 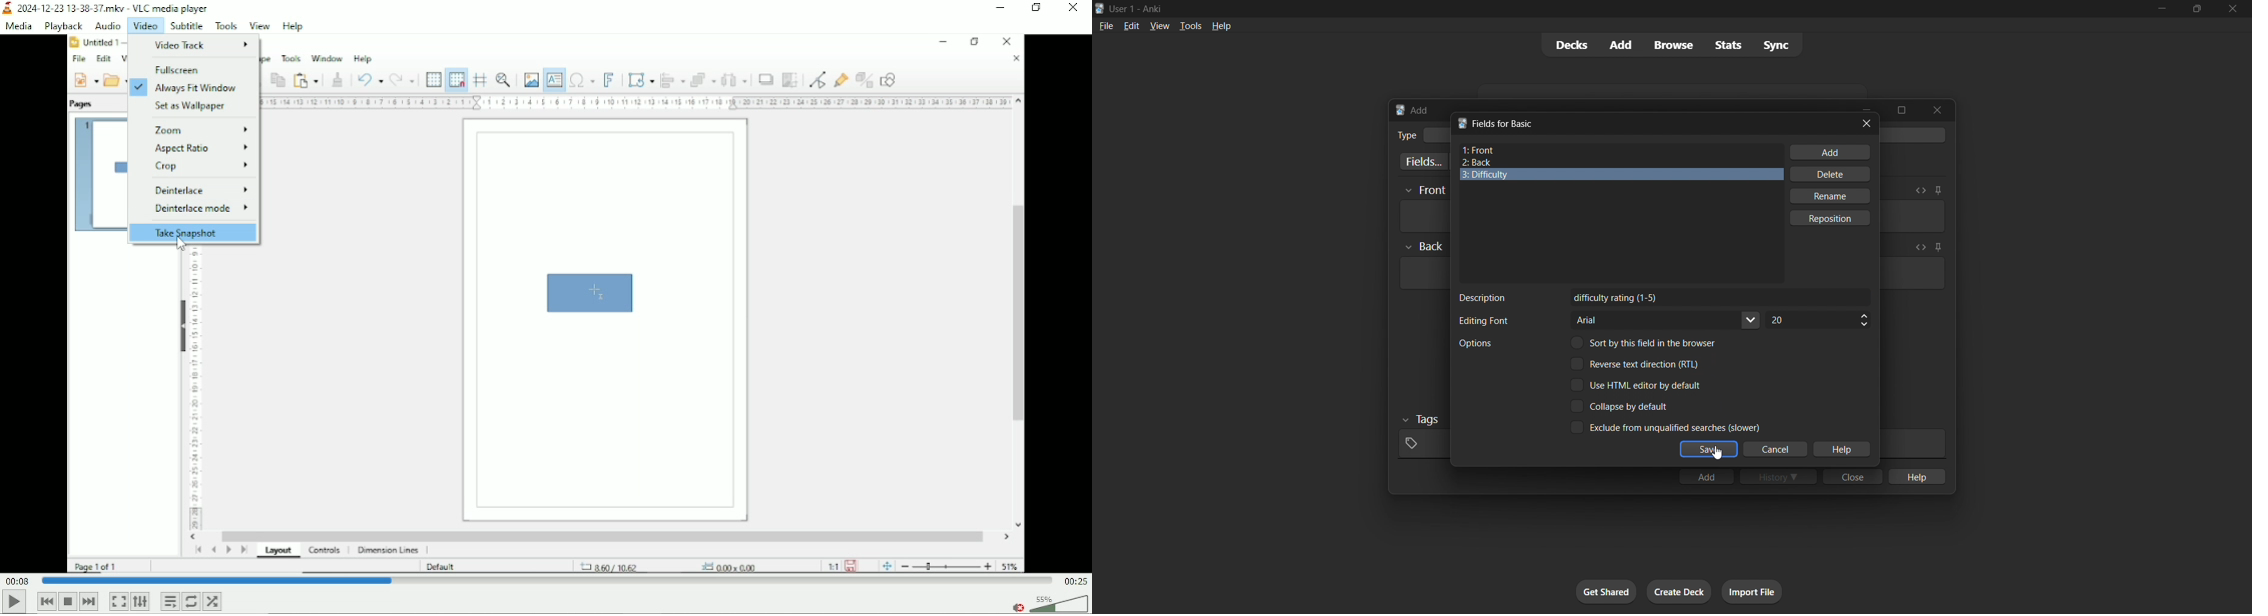 What do you see at coordinates (1709, 450) in the screenshot?
I see `save` at bounding box center [1709, 450].